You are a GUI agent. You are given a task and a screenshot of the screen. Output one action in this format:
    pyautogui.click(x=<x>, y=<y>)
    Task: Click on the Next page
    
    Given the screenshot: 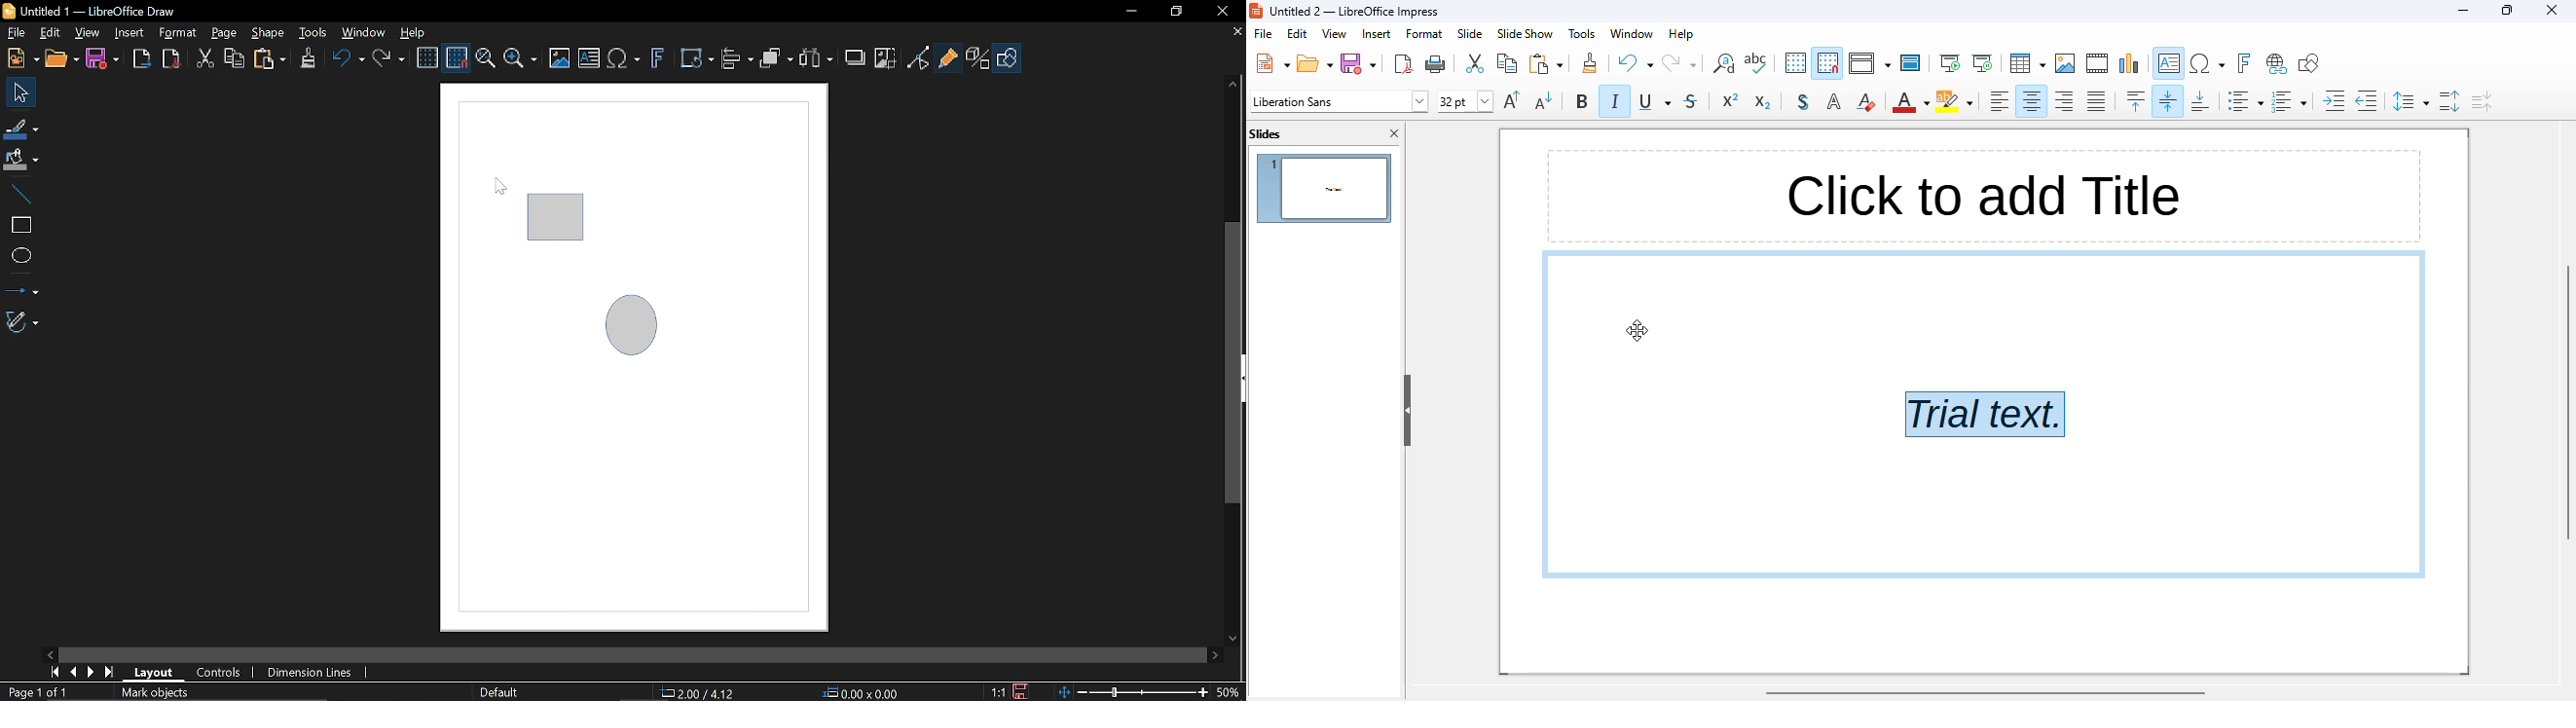 What is the action you would take?
    pyautogui.click(x=93, y=673)
    